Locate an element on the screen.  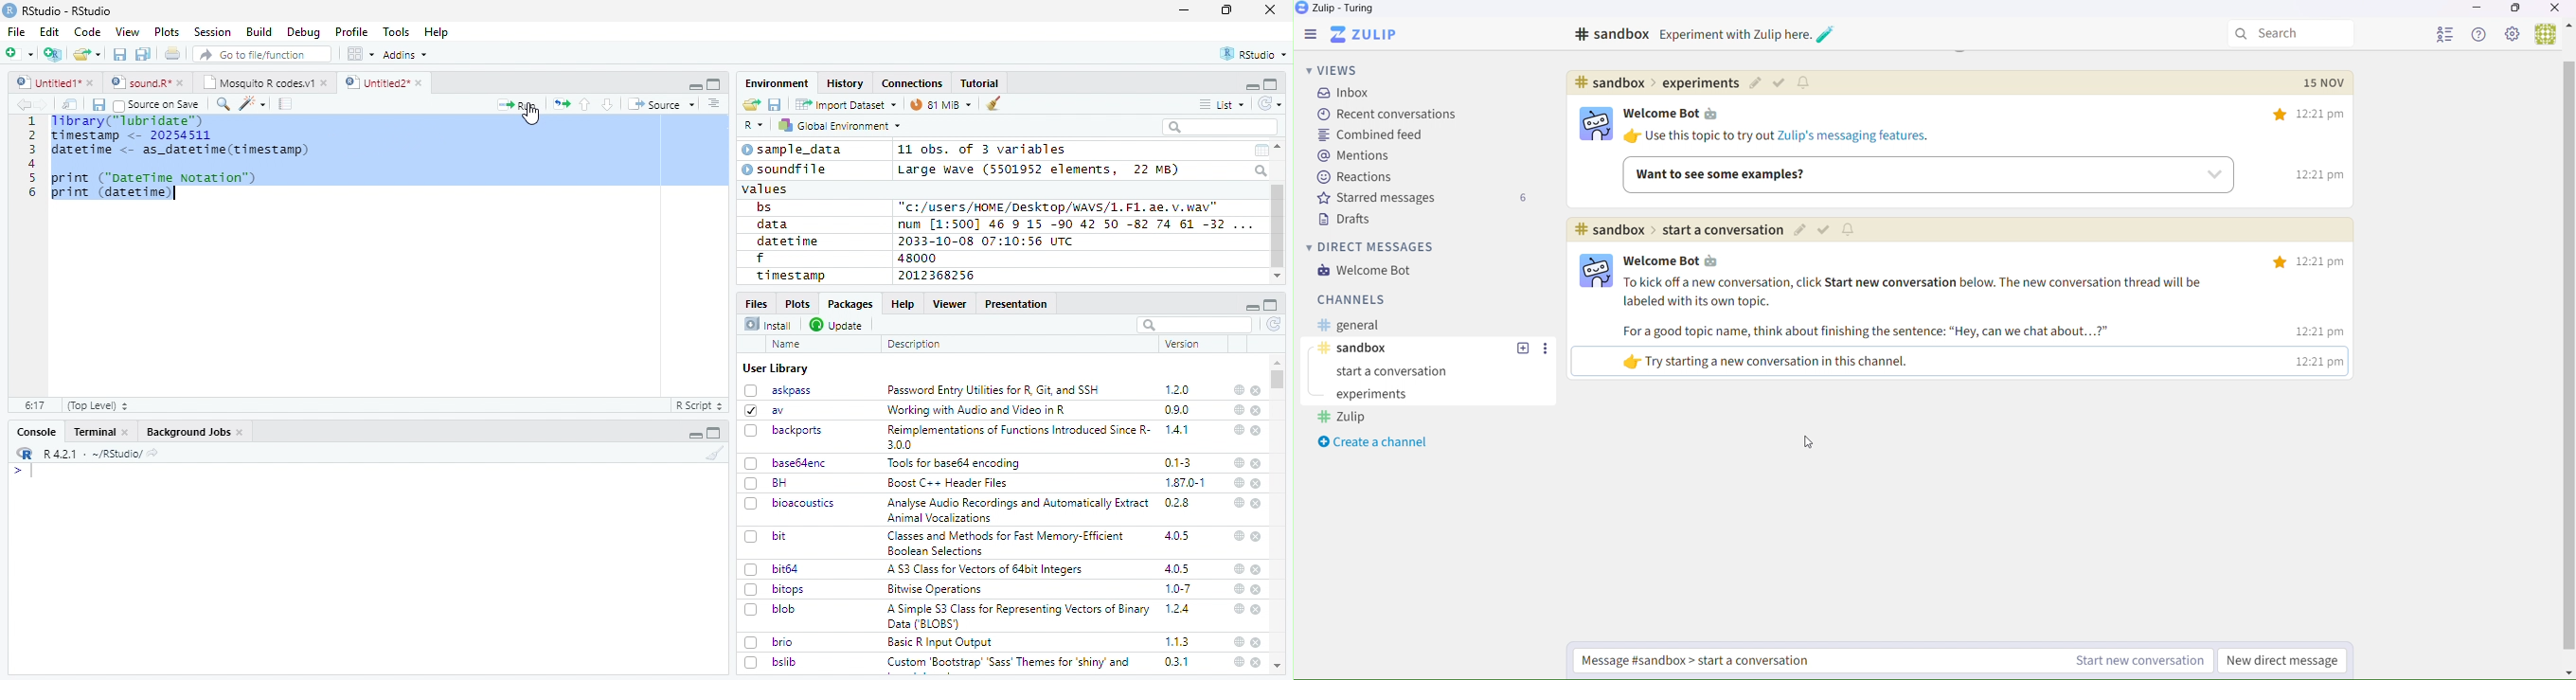
12:21 pm is located at coordinates (2313, 115).